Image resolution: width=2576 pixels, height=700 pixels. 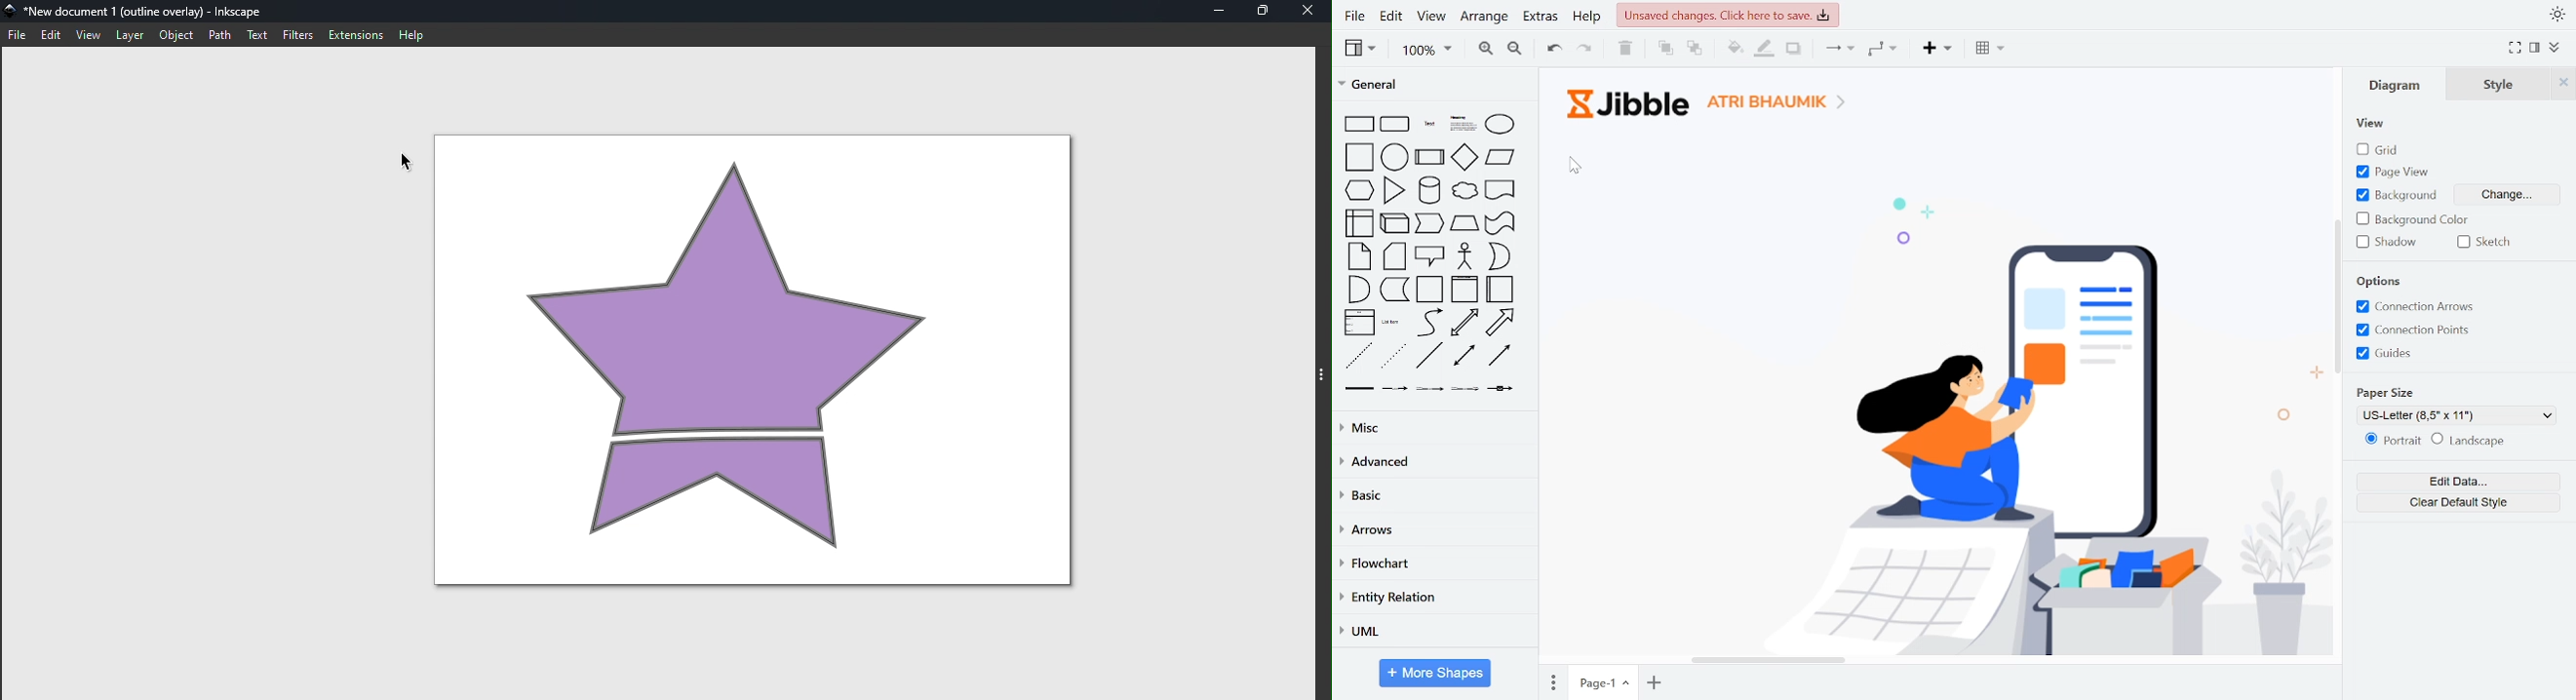 What do you see at coordinates (1392, 323) in the screenshot?
I see `general shapes` at bounding box center [1392, 323].